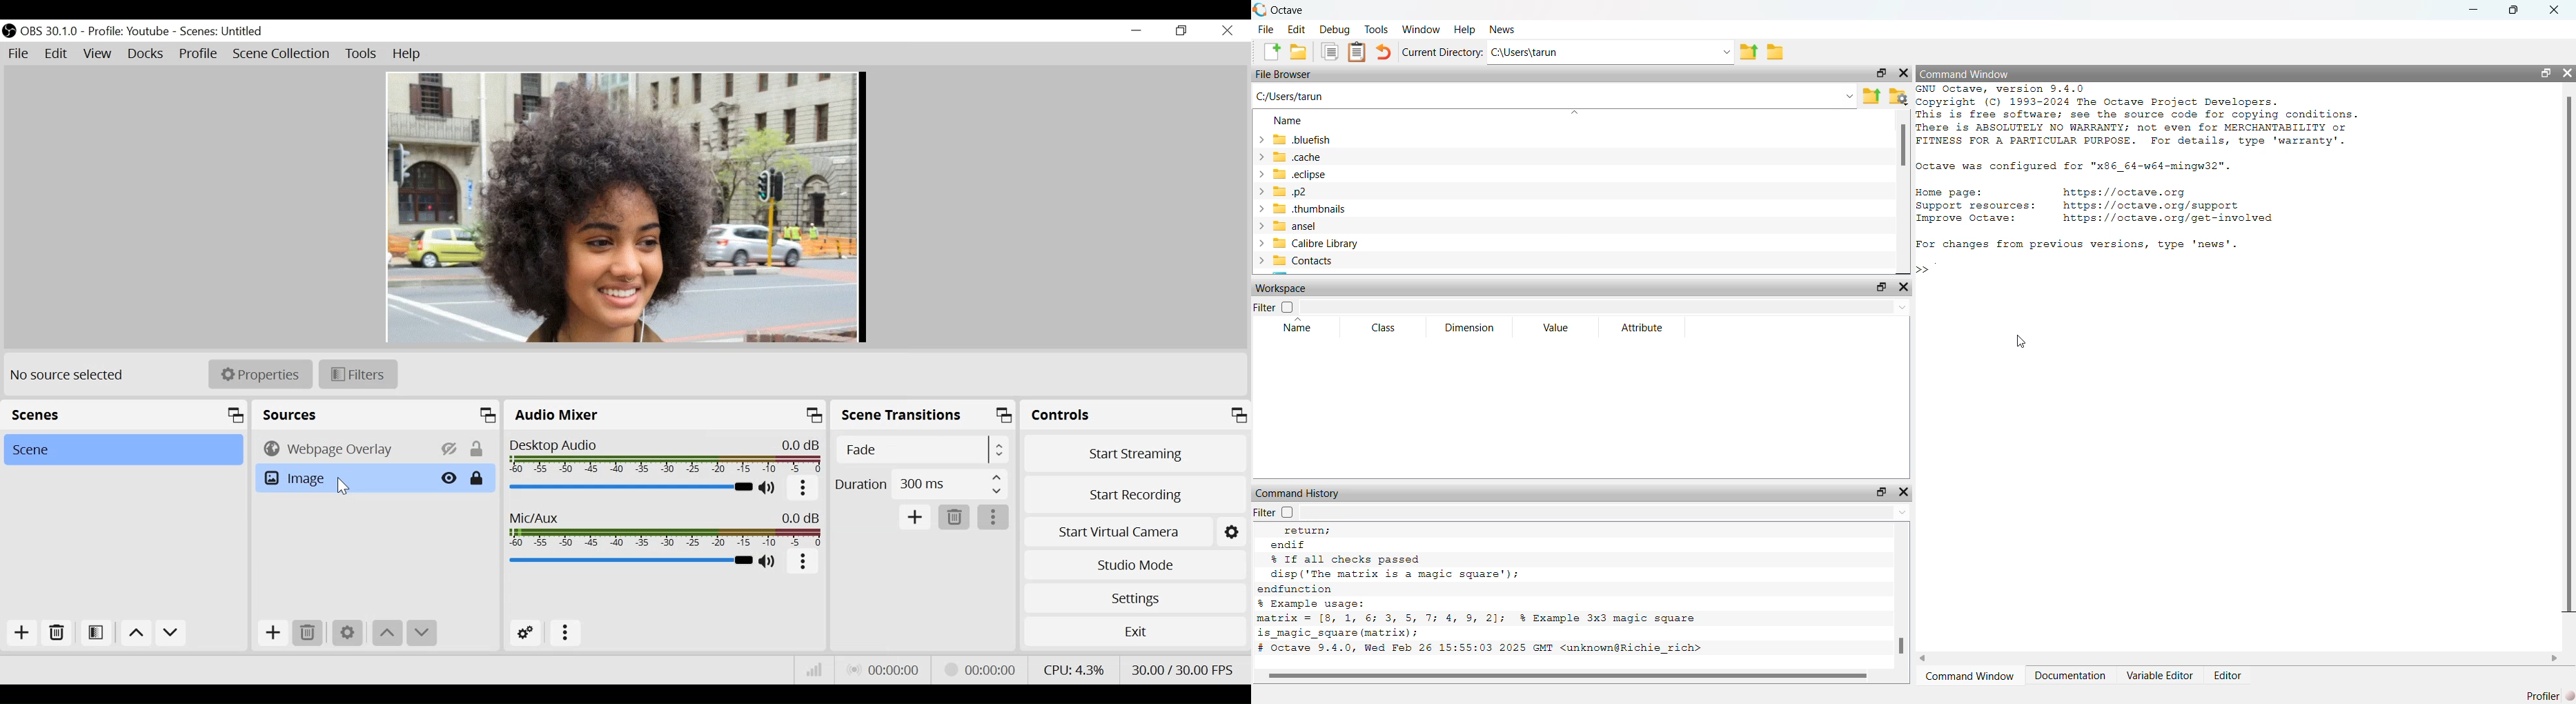 Image resolution: width=2576 pixels, height=728 pixels. I want to click on (un)mute, so click(768, 488).